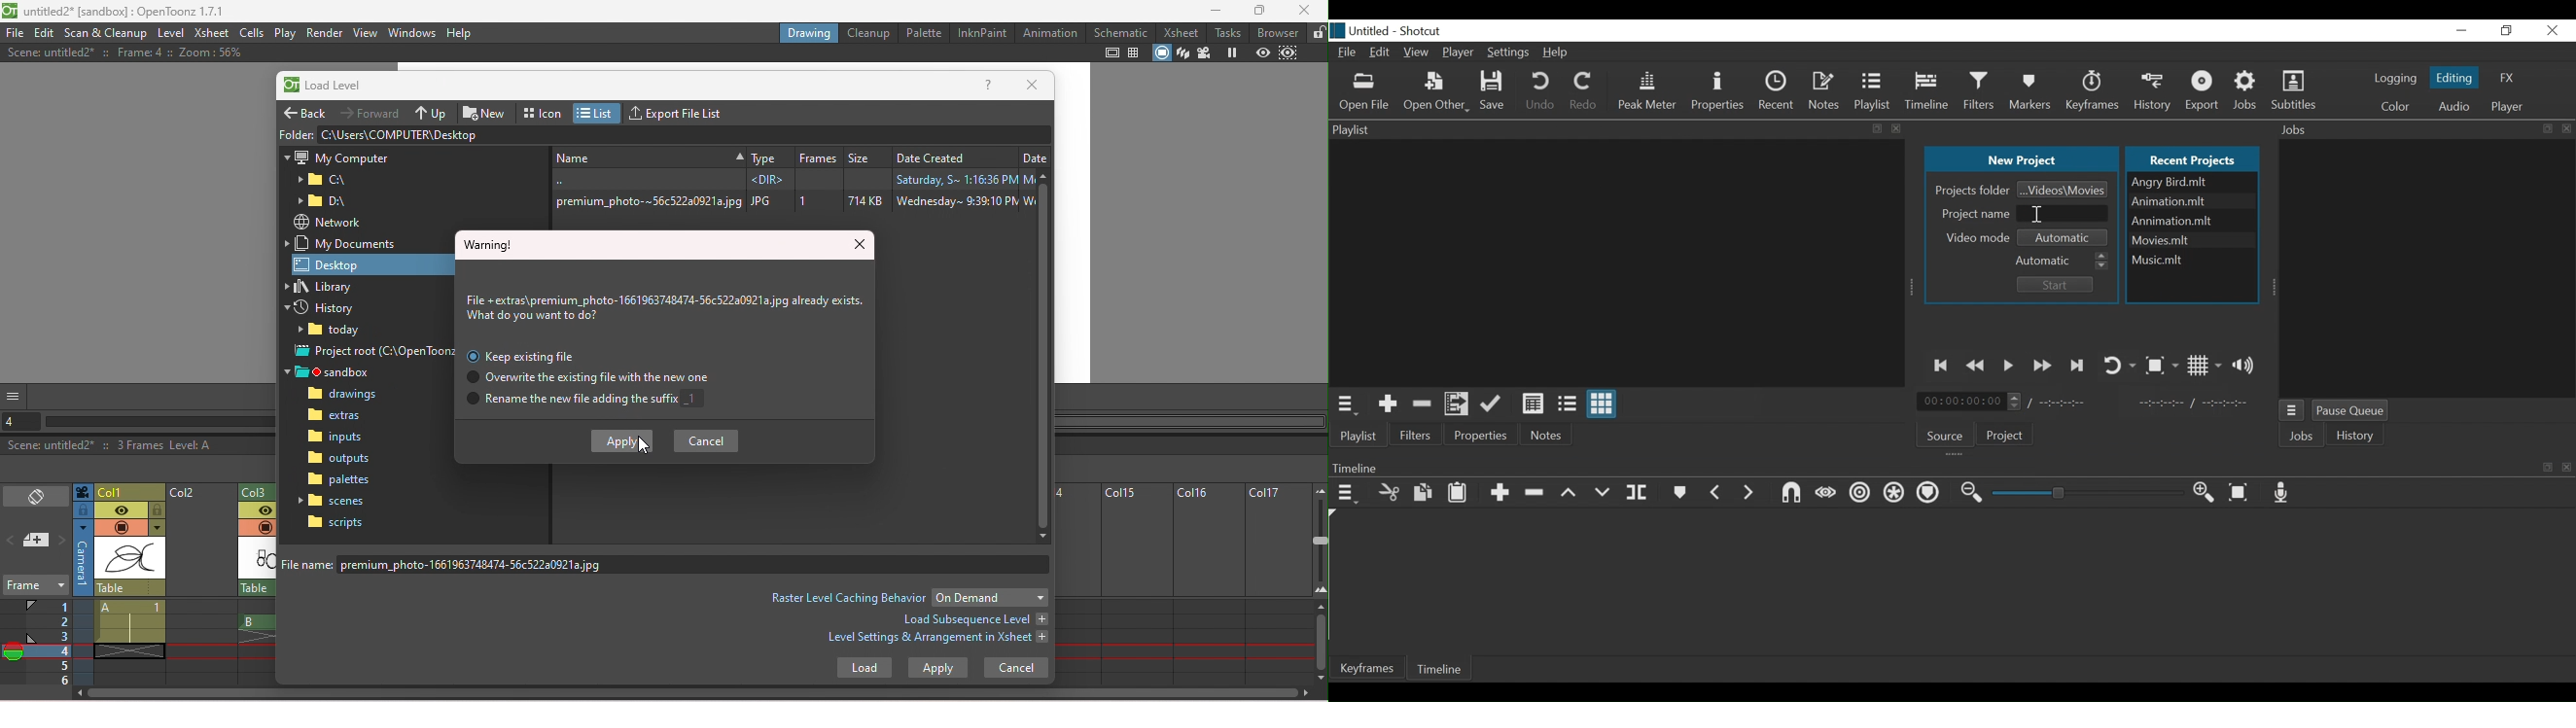 The image size is (2576, 728). What do you see at coordinates (2062, 259) in the screenshot?
I see `Automatic` at bounding box center [2062, 259].